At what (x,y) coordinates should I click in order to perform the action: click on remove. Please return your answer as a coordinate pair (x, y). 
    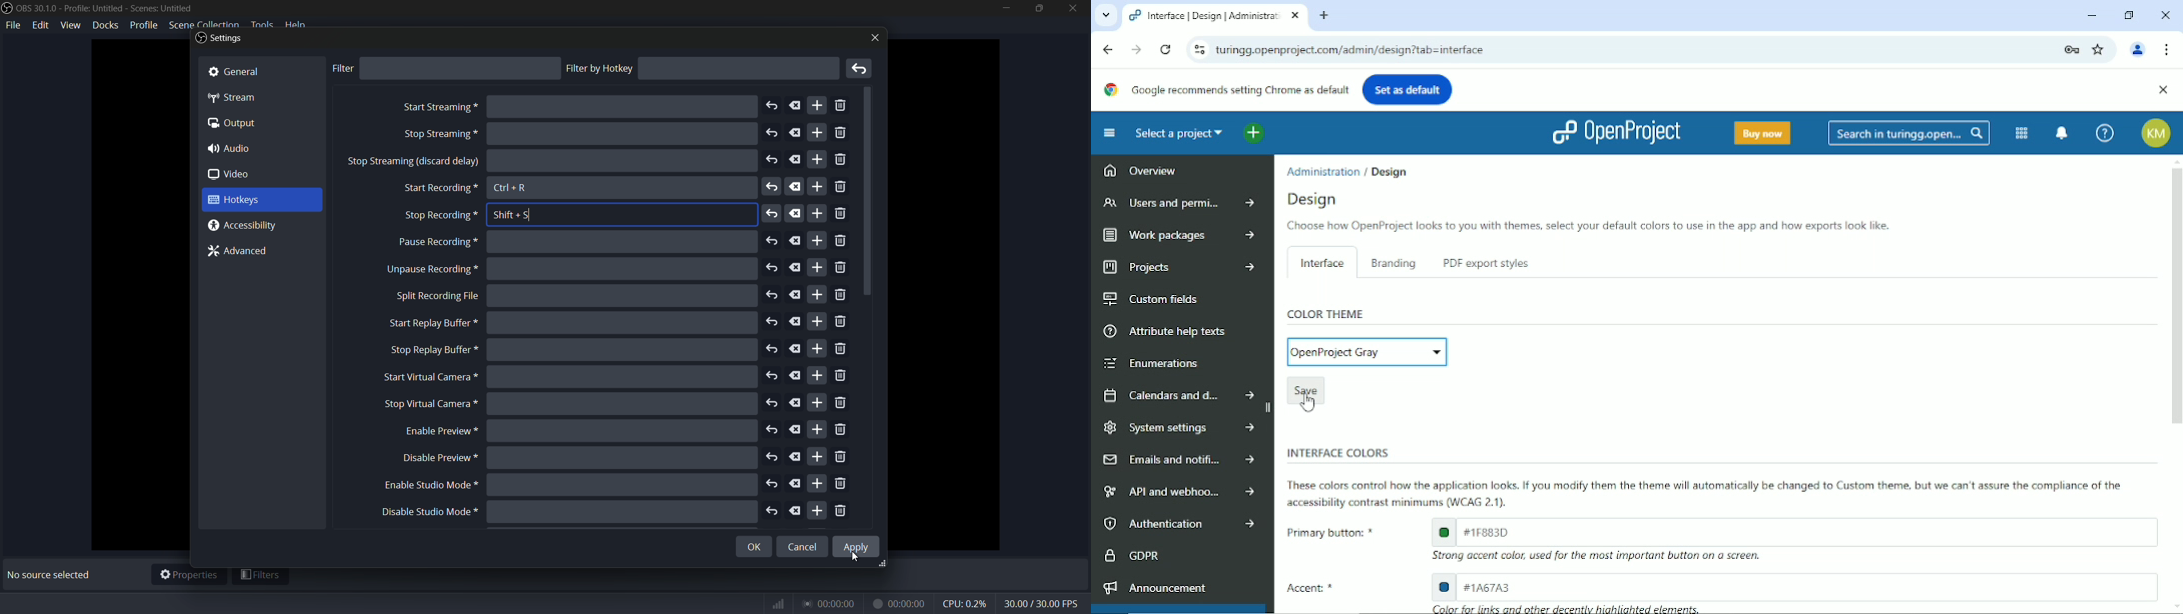
    Looking at the image, I should click on (843, 430).